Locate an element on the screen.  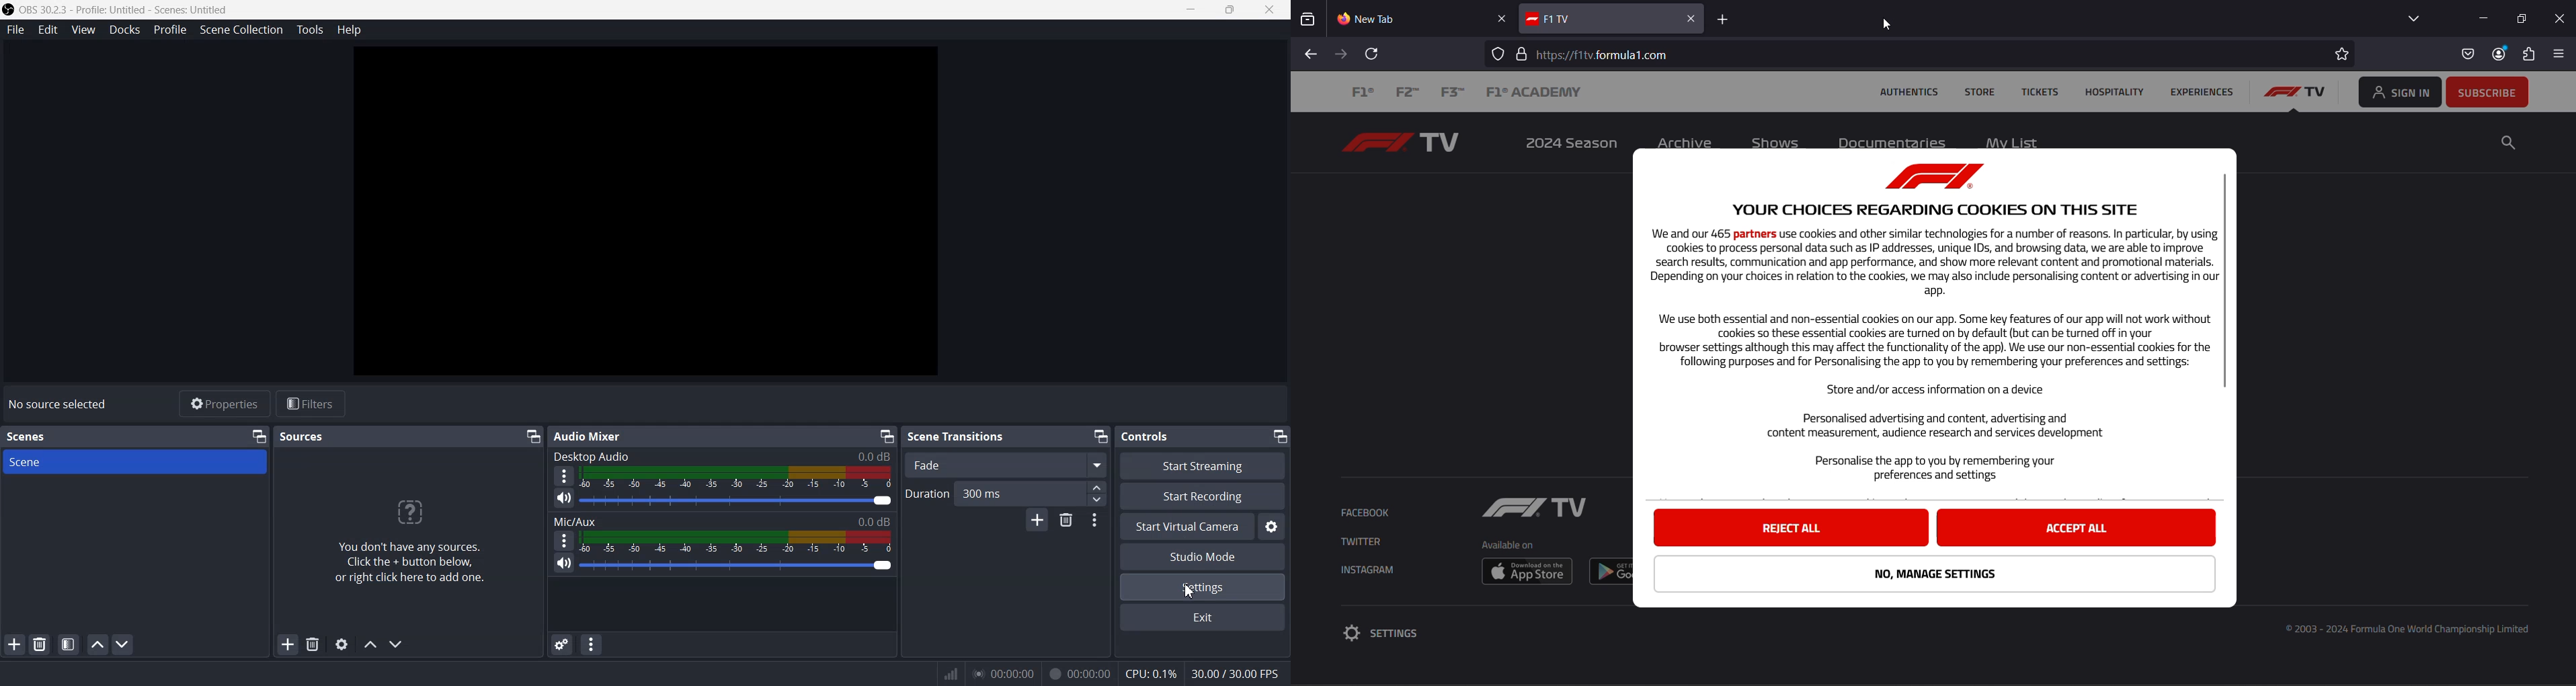
Move scene up is located at coordinates (97, 644).